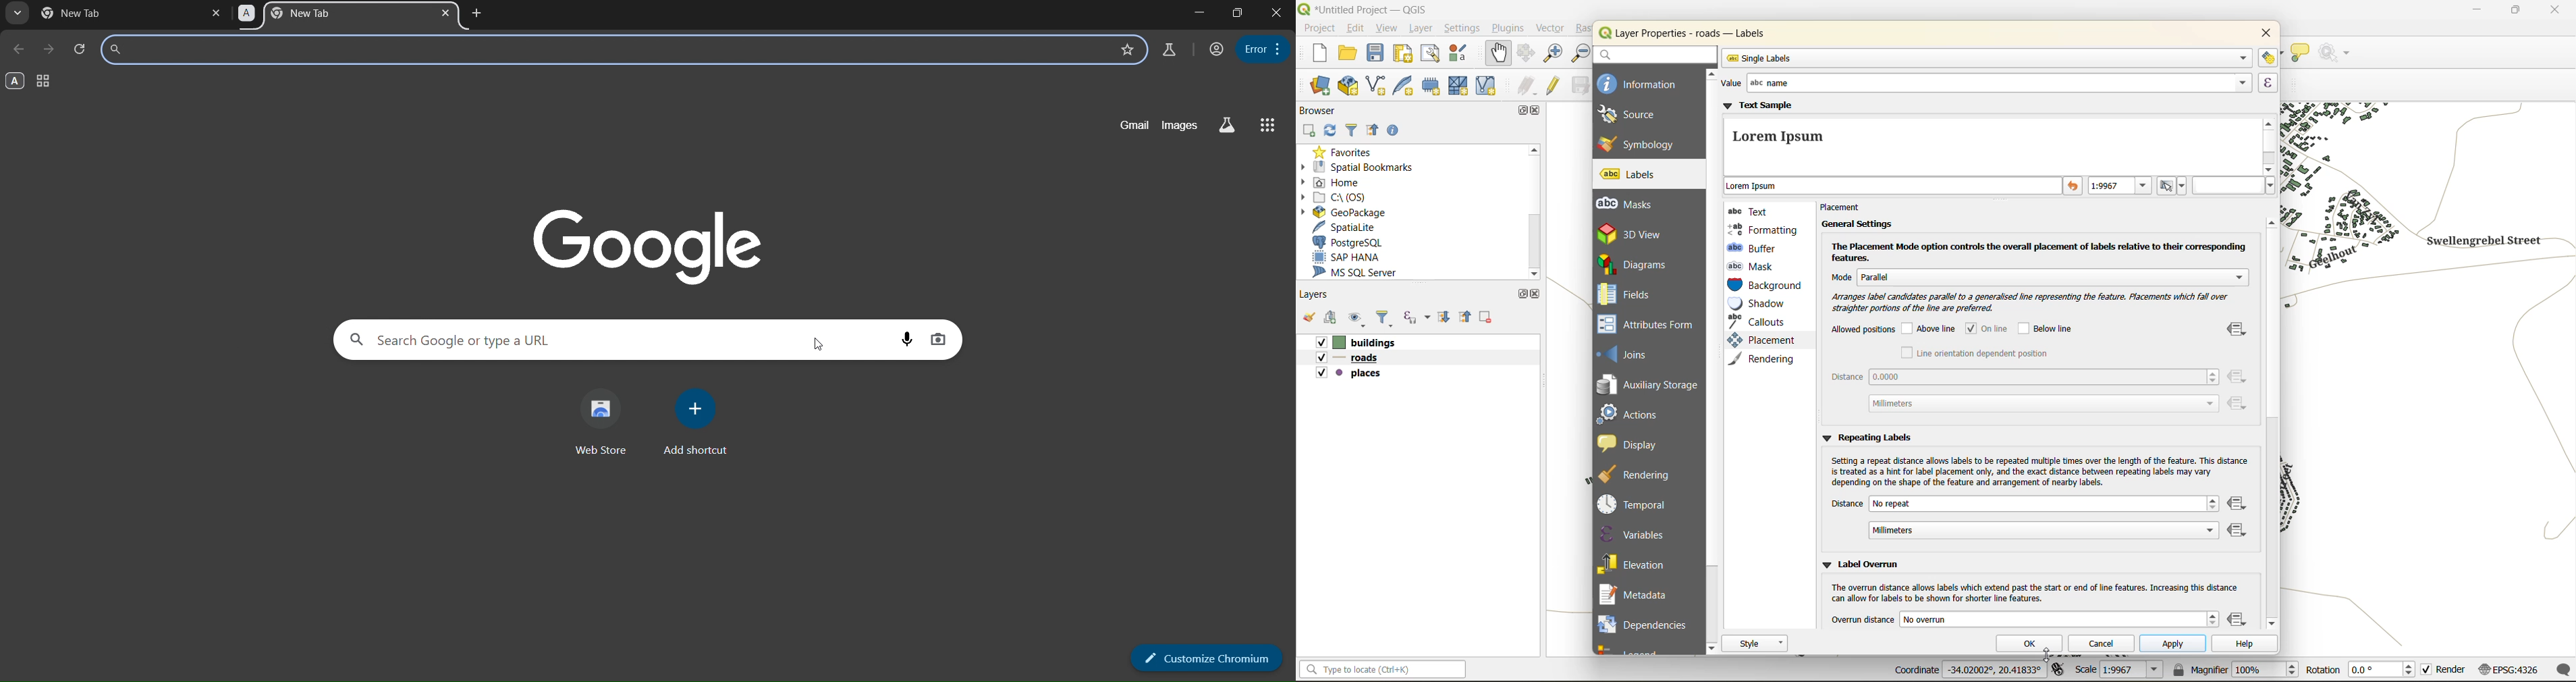  I want to click on add, so click(1332, 317).